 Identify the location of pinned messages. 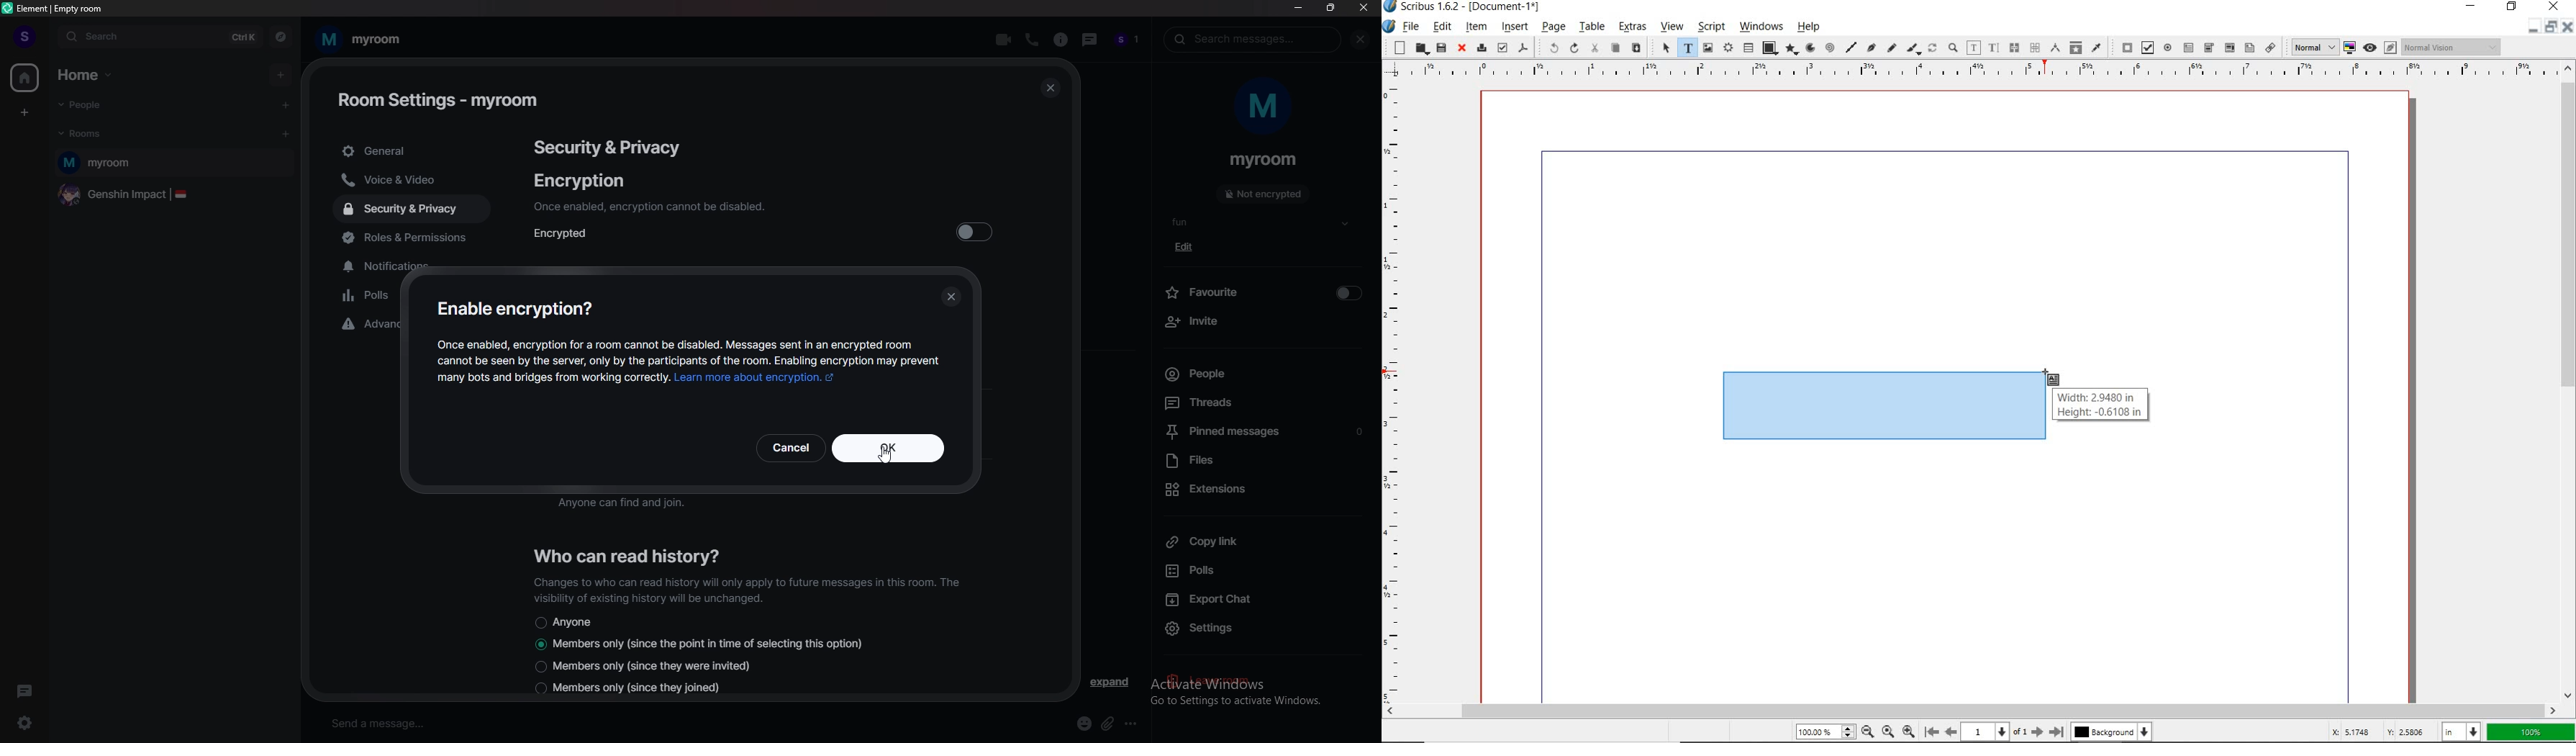
(1268, 431).